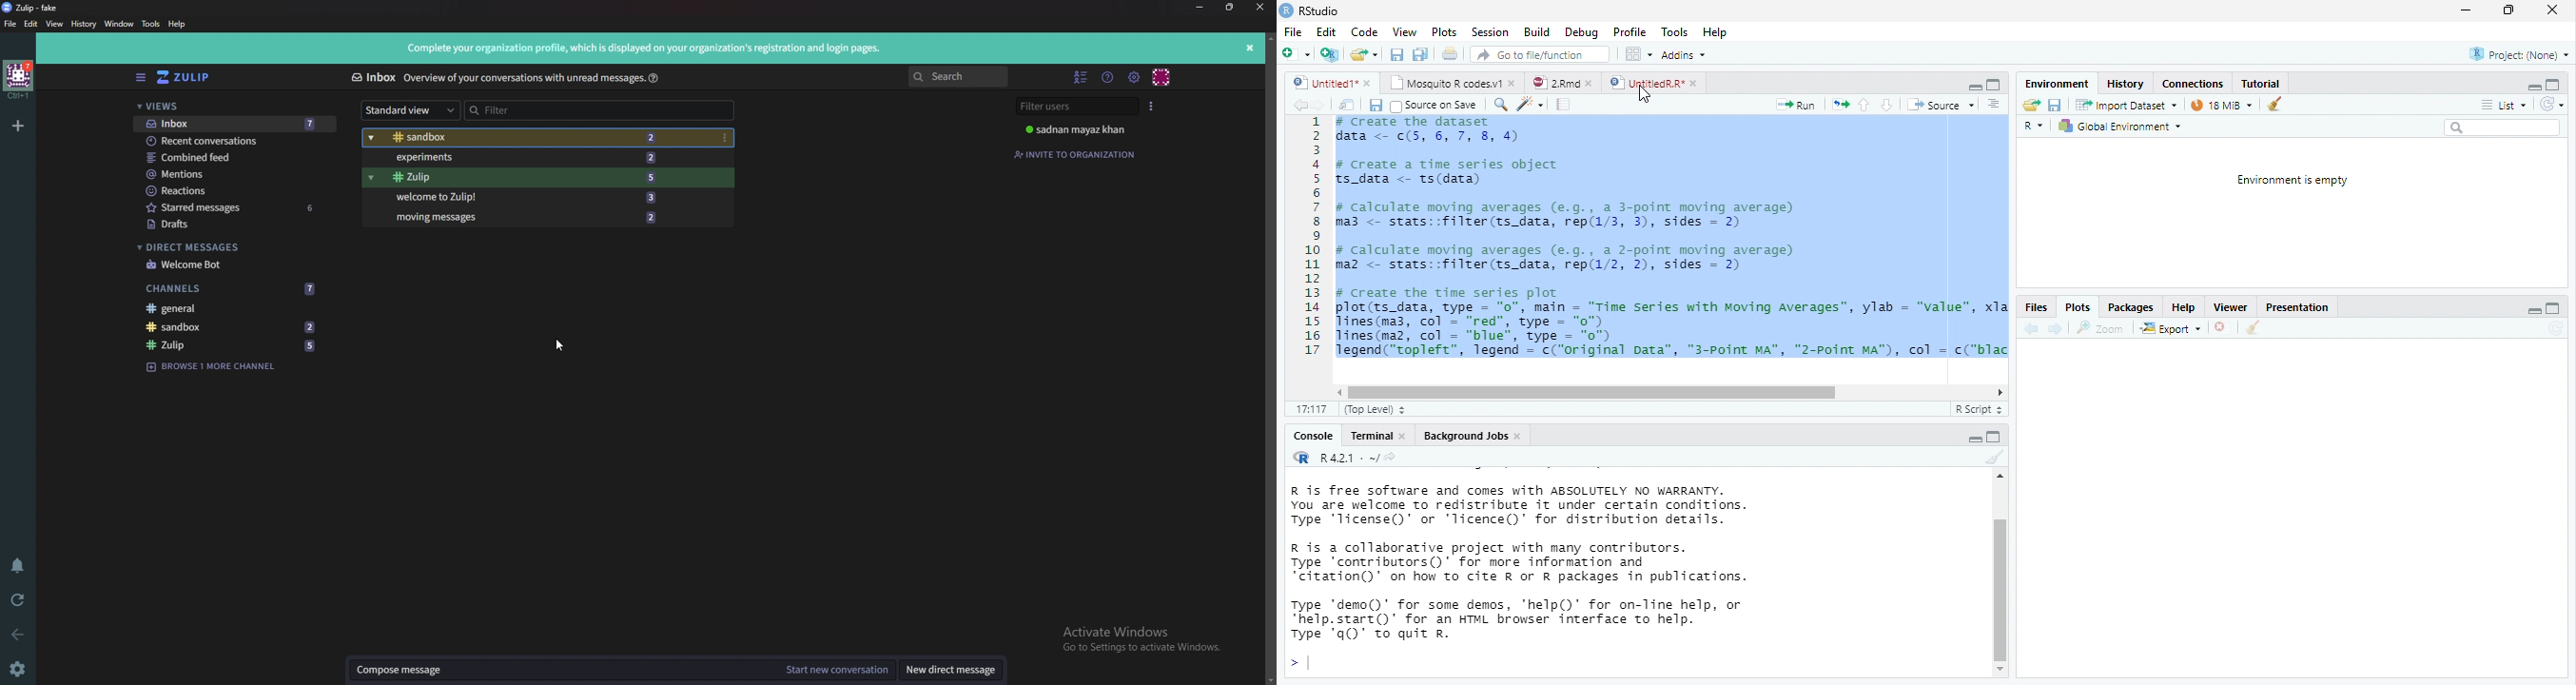 This screenshot has width=2576, height=700. I want to click on Import Dataset, so click(2128, 105).